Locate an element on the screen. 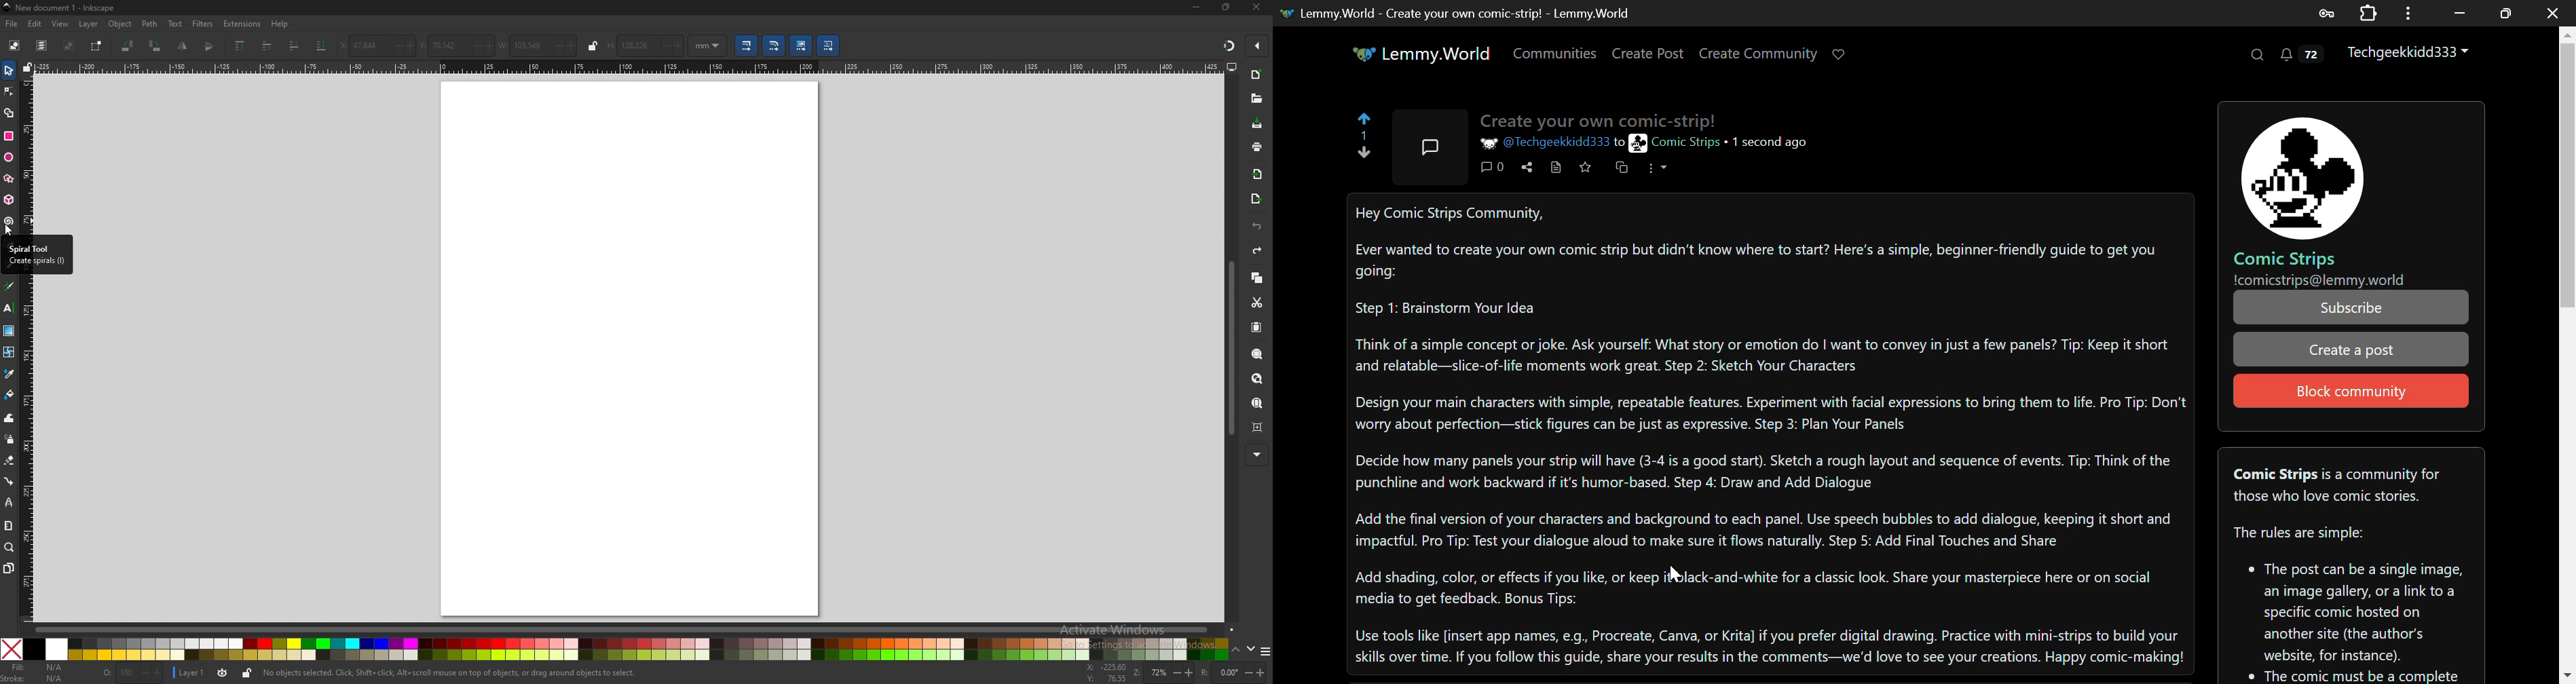 This screenshot has width=2576, height=700. minimize is located at coordinates (1195, 7).